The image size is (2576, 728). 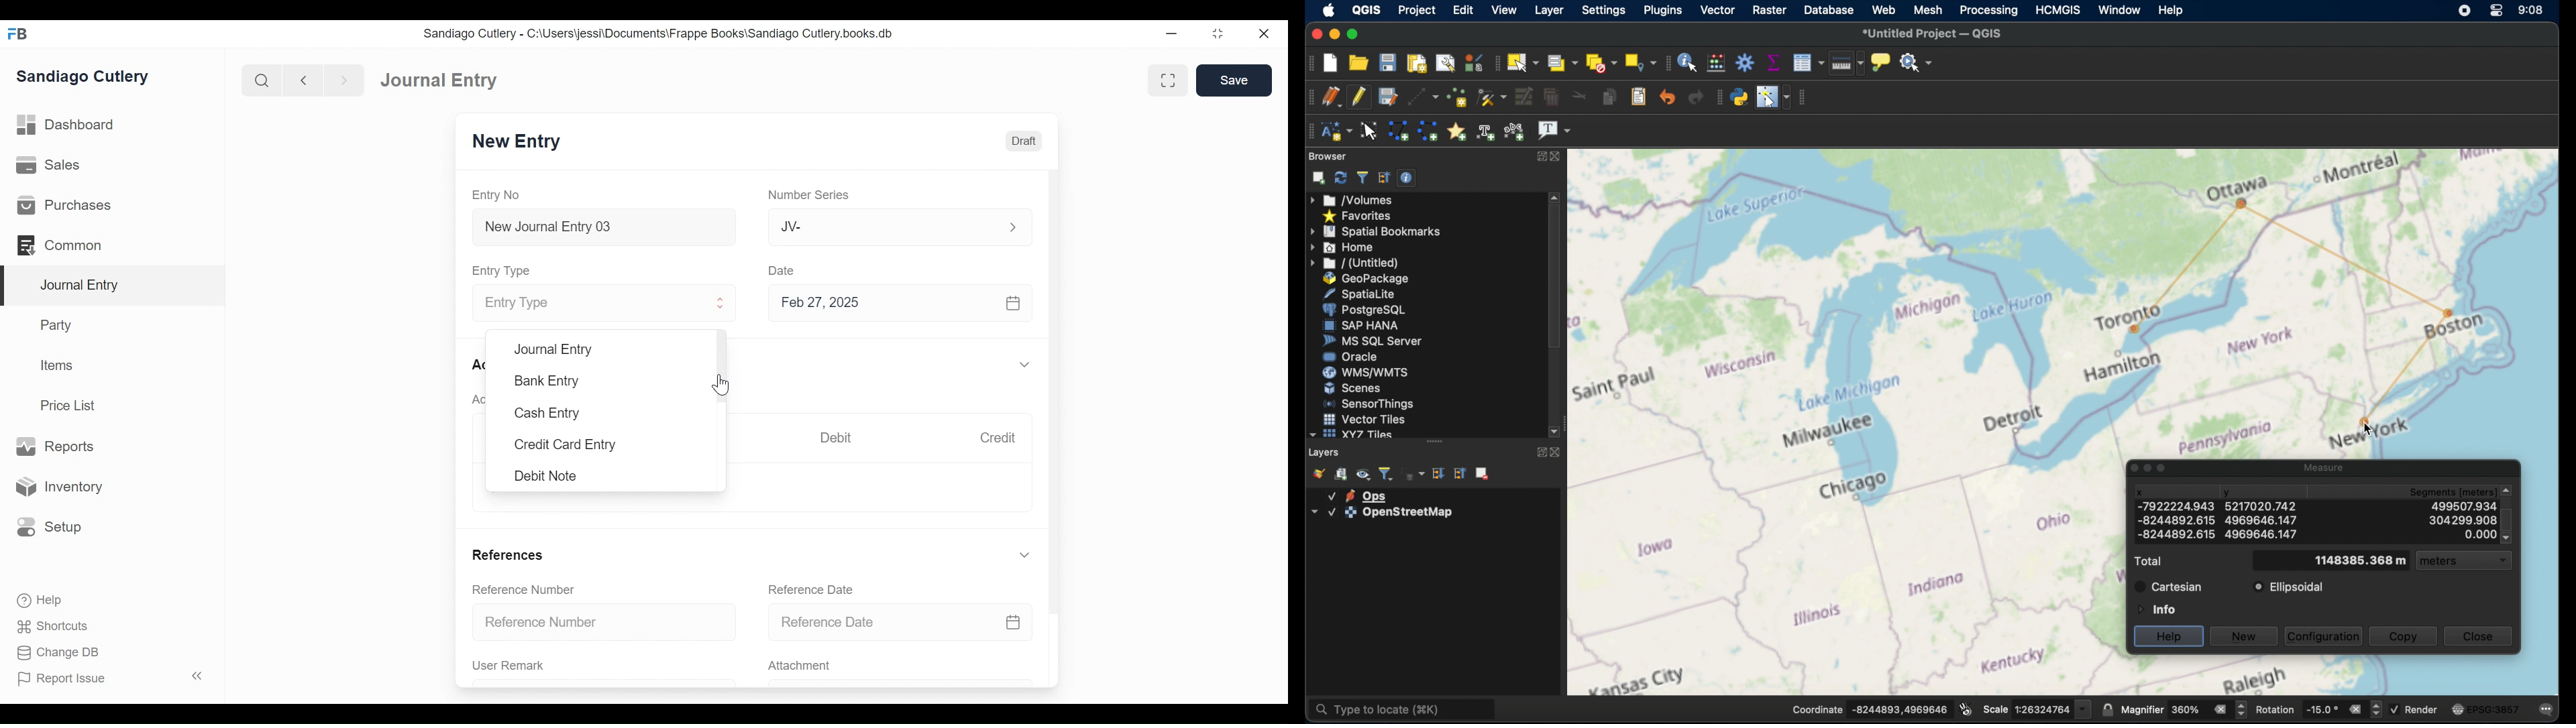 What do you see at coordinates (2467, 505) in the screenshot?
I see `segments` at bounding box center [2467, 505].